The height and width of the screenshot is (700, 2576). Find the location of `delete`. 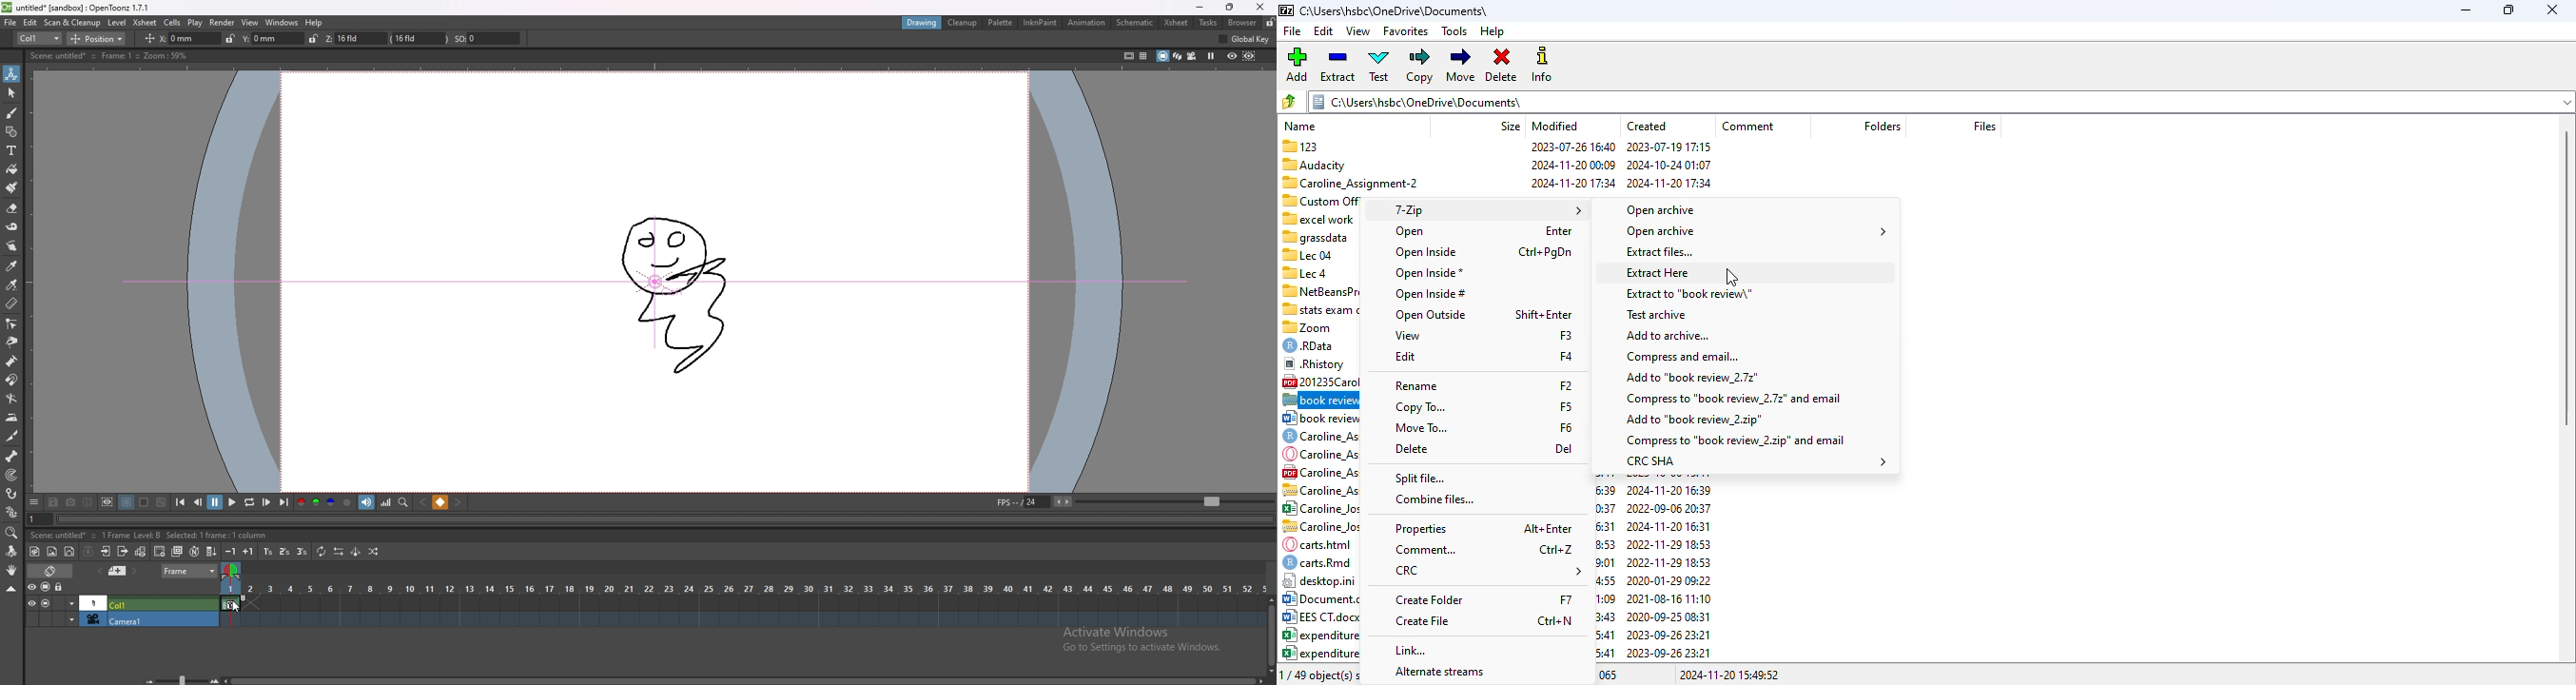

delete is located at coordinates (1501, 65).